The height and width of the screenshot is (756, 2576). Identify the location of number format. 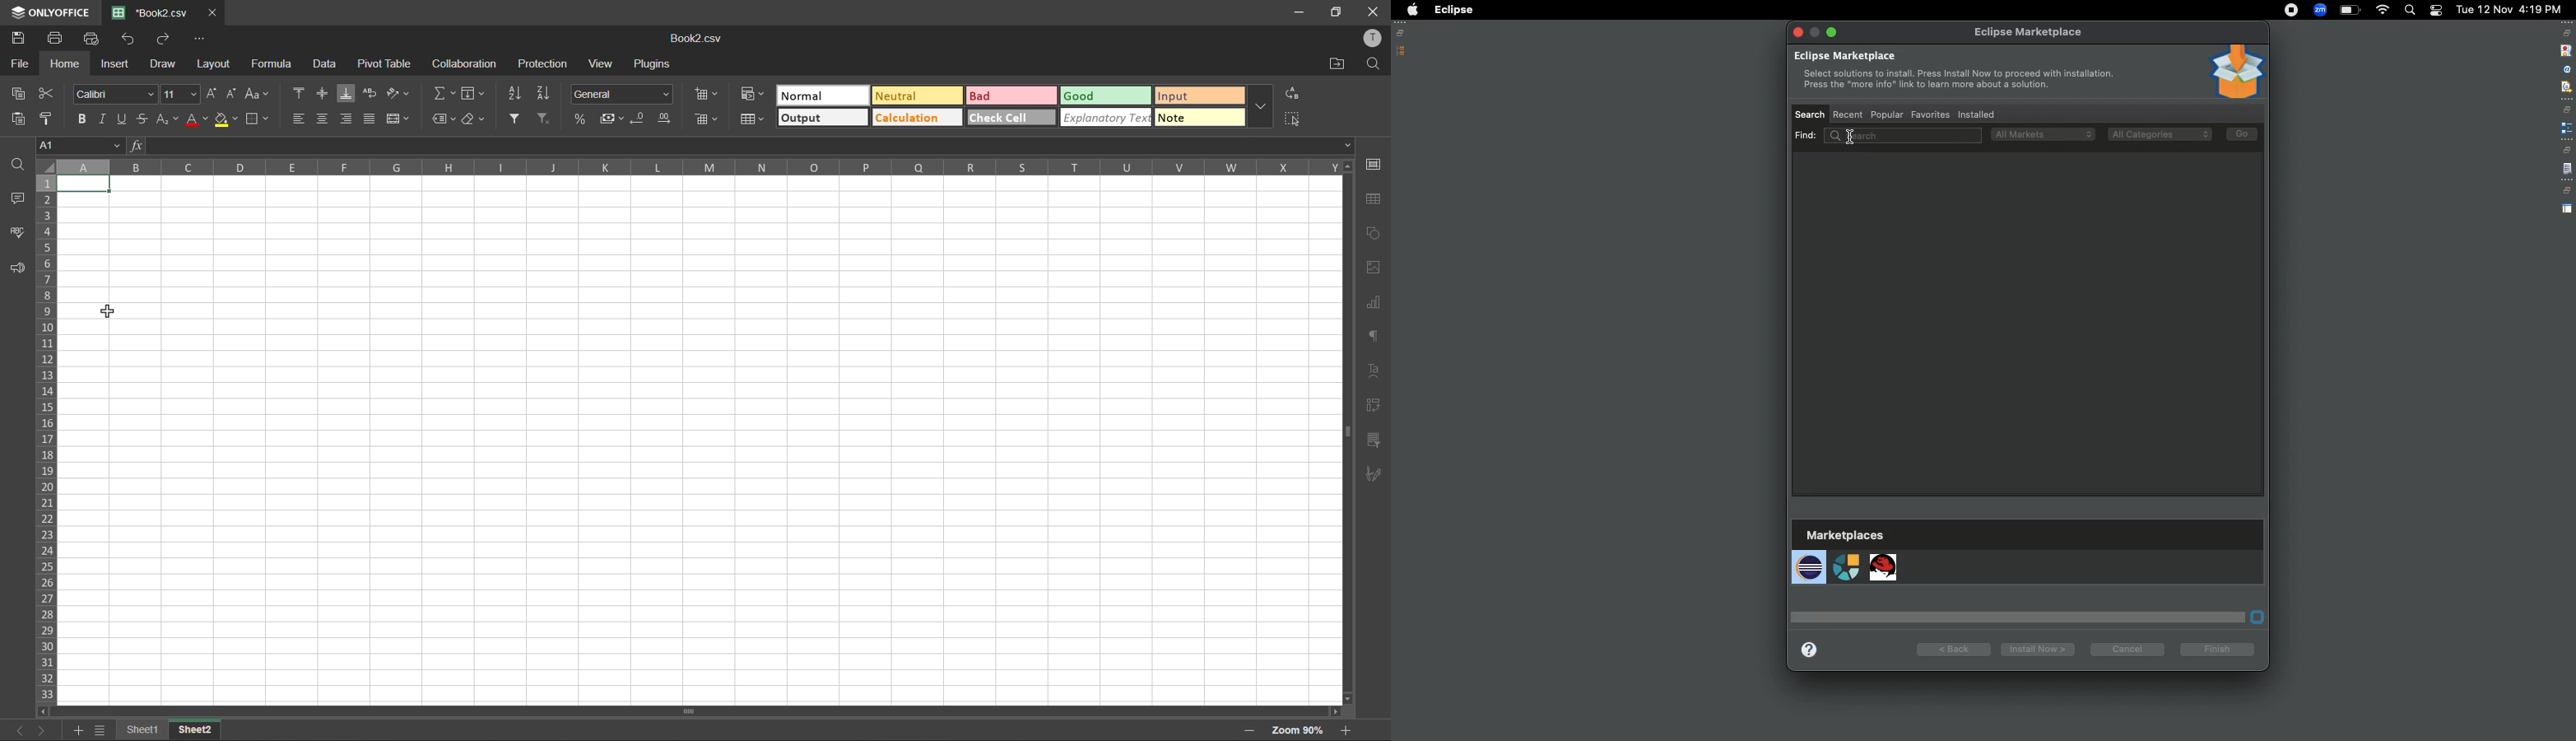
(625, 92).